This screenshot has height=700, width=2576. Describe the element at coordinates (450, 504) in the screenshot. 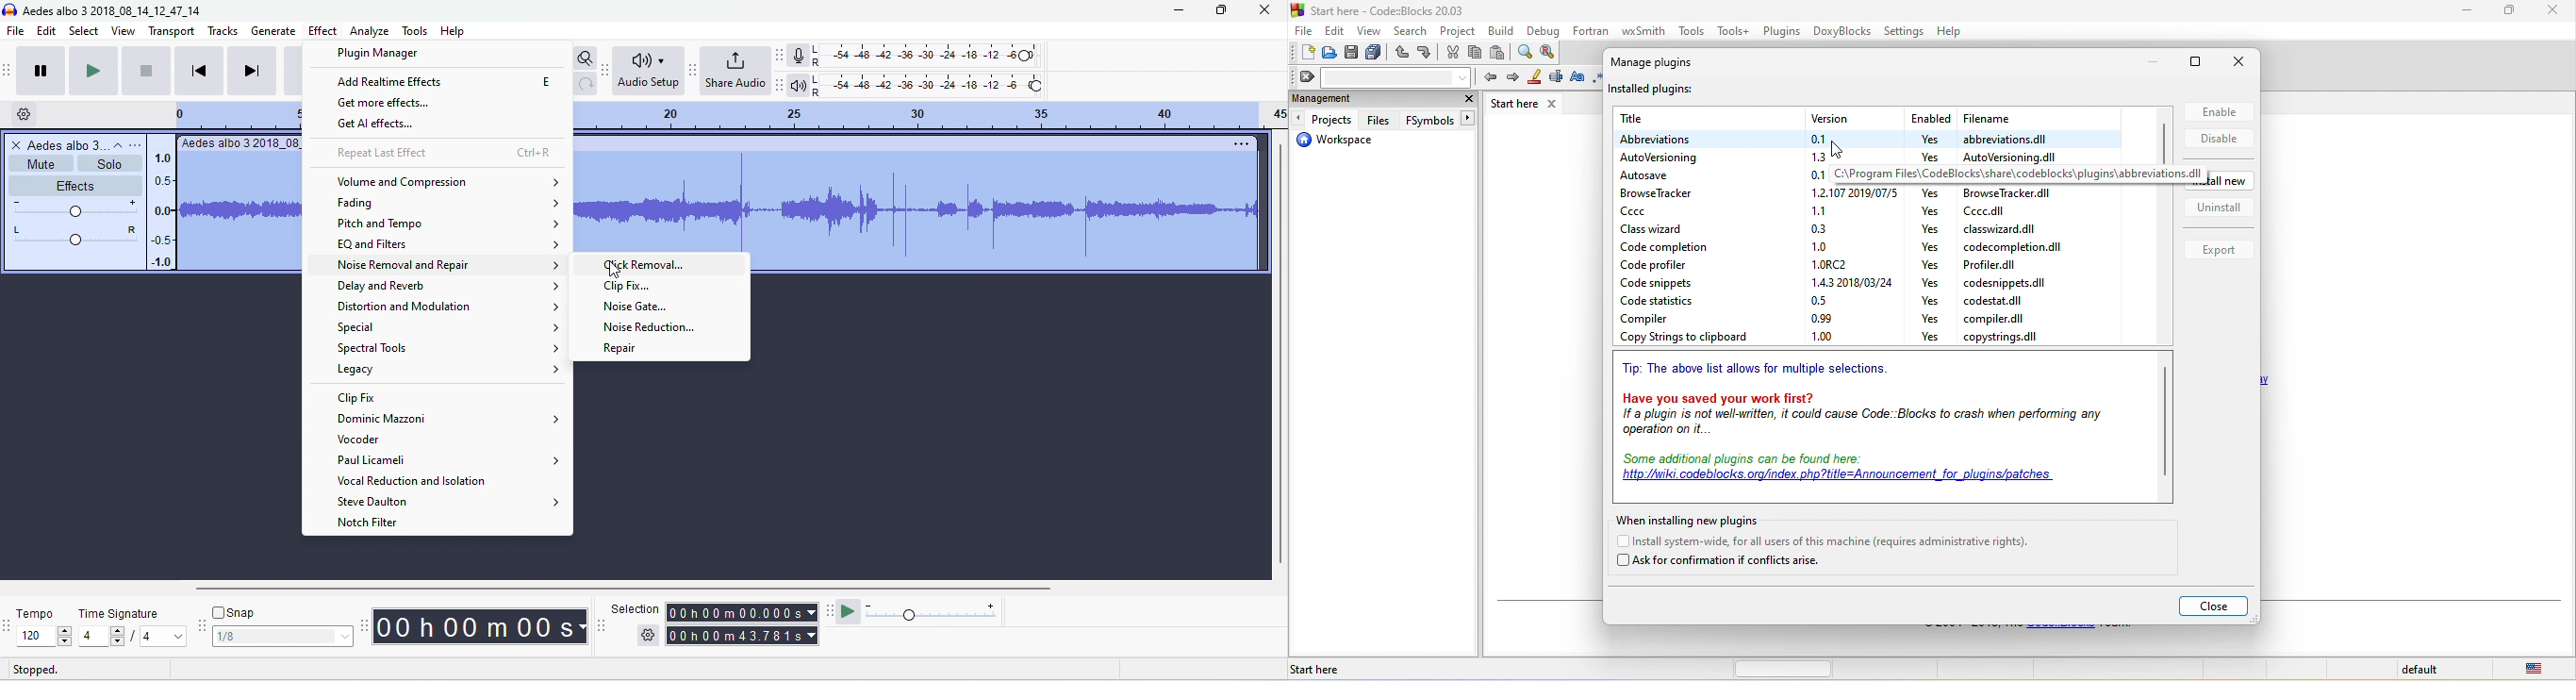

I see `steve daulton` at that location.